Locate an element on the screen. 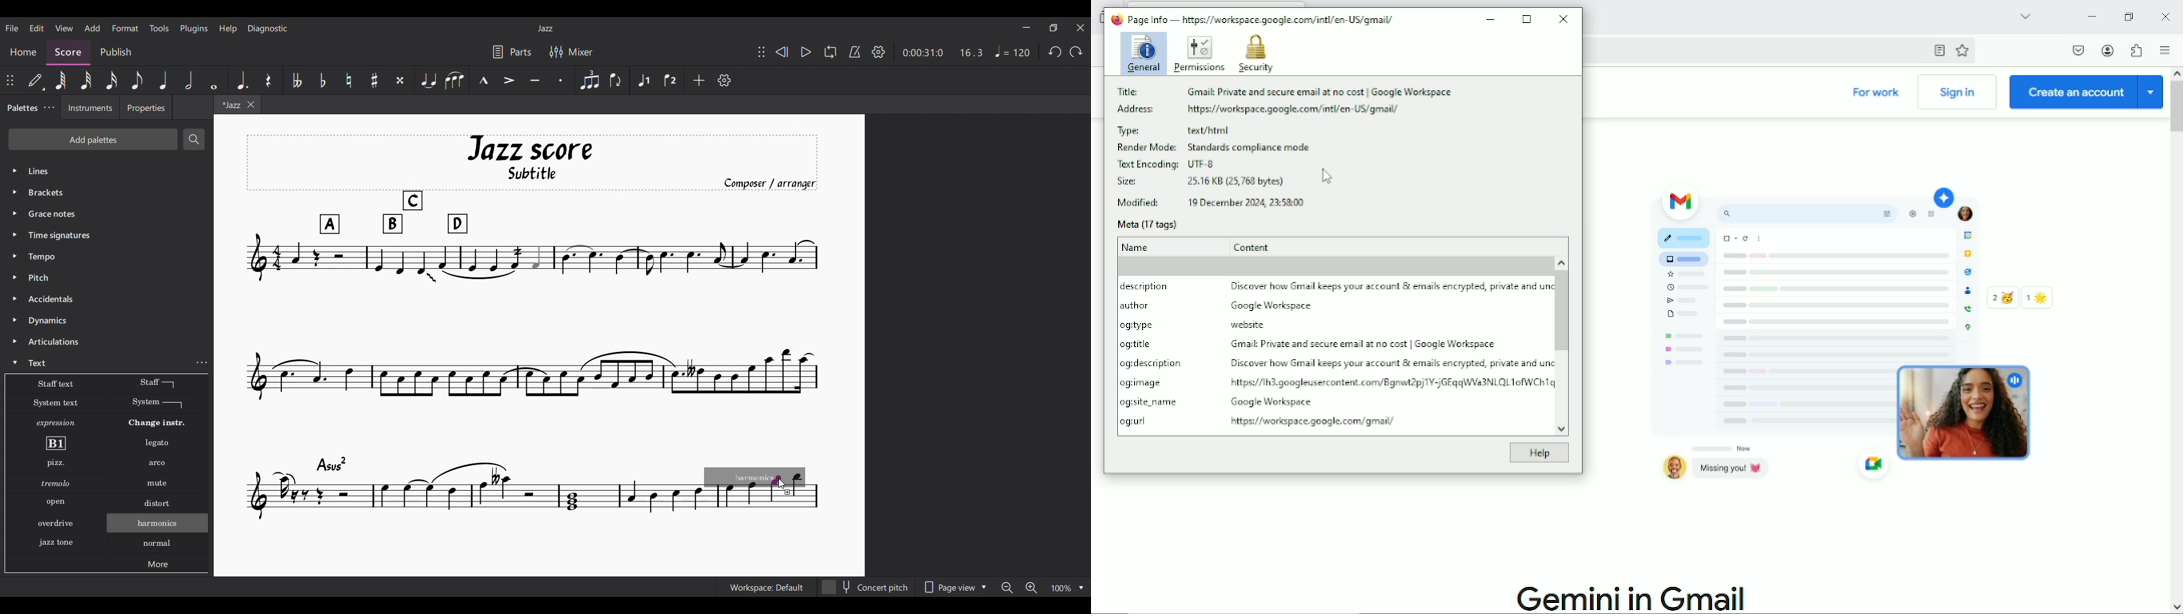  Loop playback is located at coordinates (831, 52).